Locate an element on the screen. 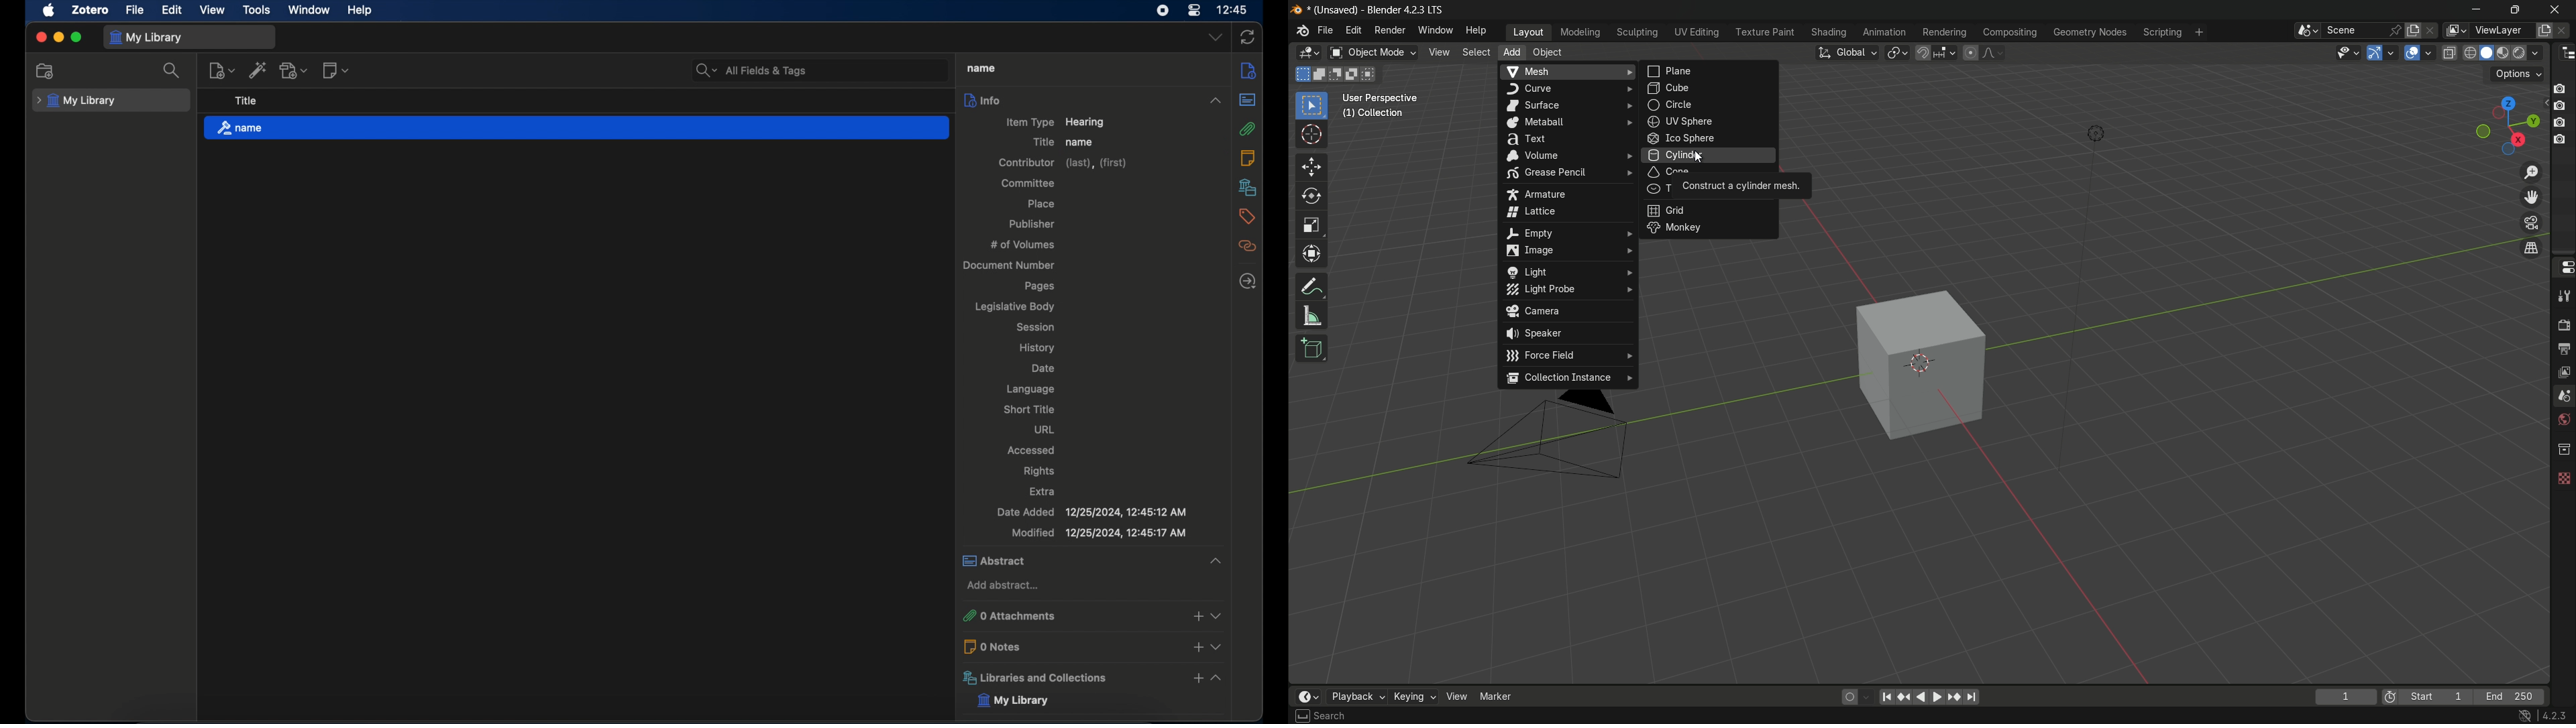 This screenshot has width=2576, height=728. scene name is located at coordinates (2354, 30).